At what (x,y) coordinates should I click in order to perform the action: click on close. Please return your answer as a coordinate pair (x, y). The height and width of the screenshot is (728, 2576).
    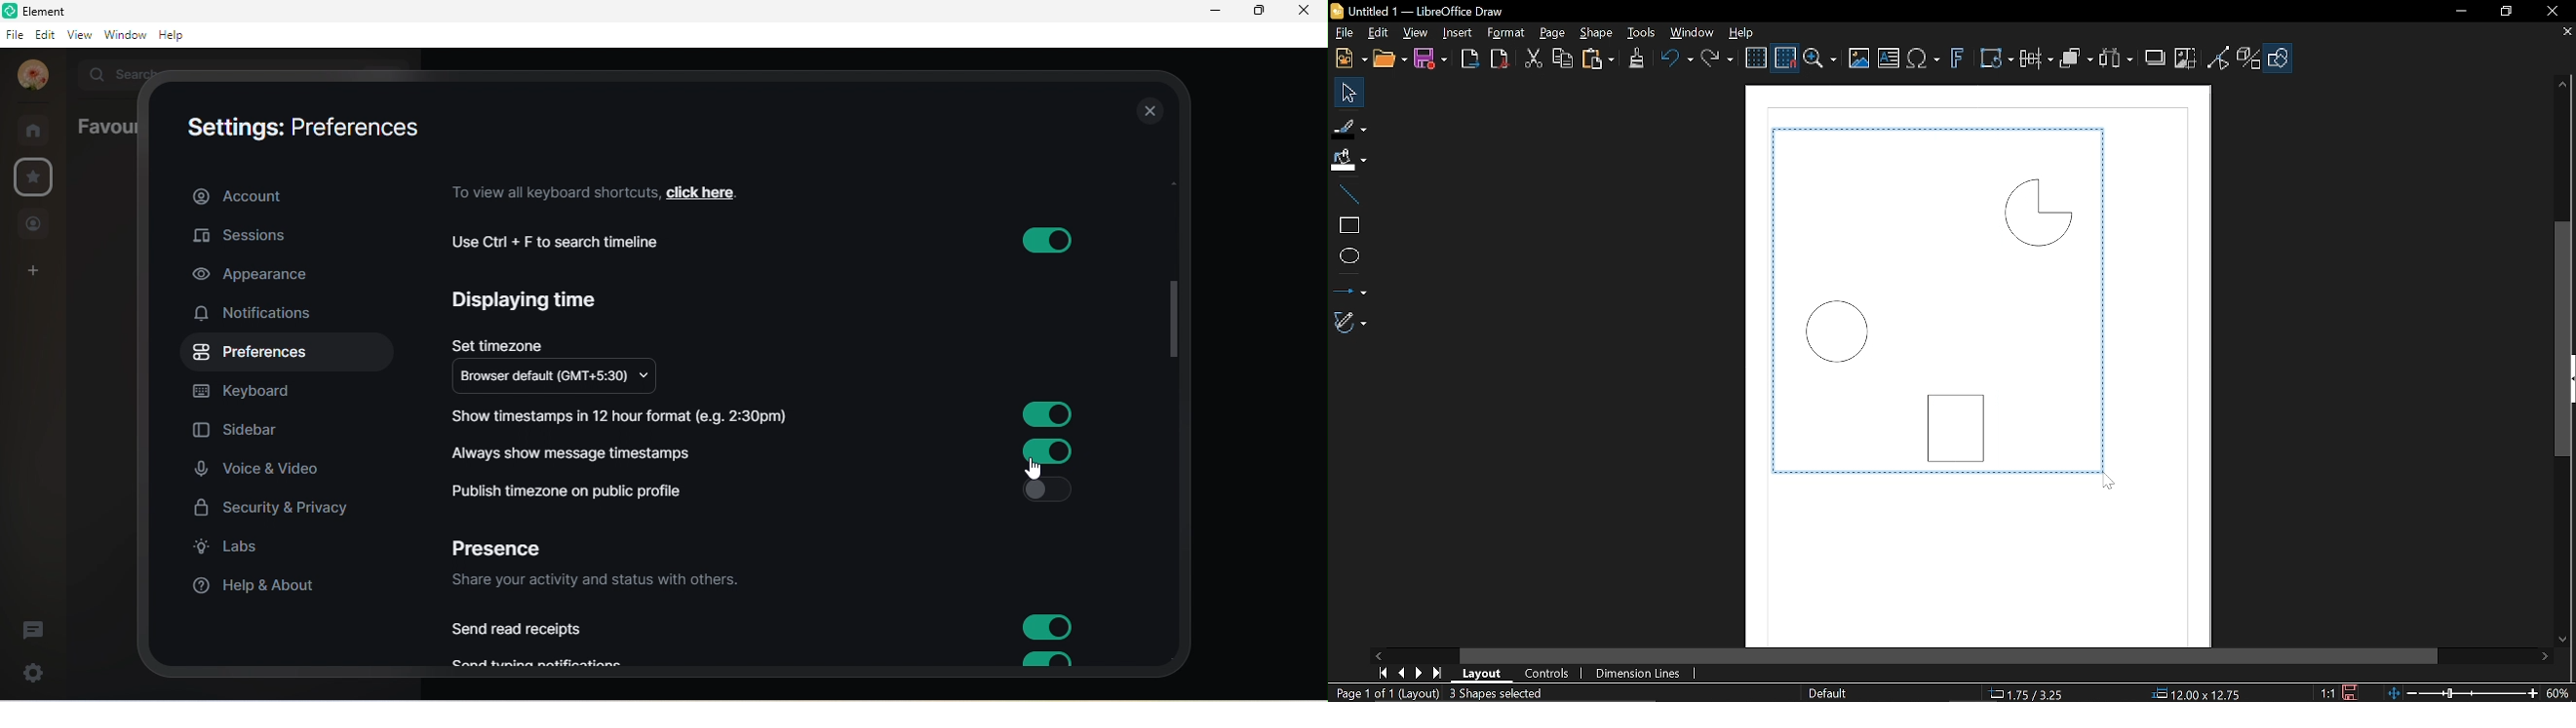
    Looking at the image, I should click on (1147, 113).